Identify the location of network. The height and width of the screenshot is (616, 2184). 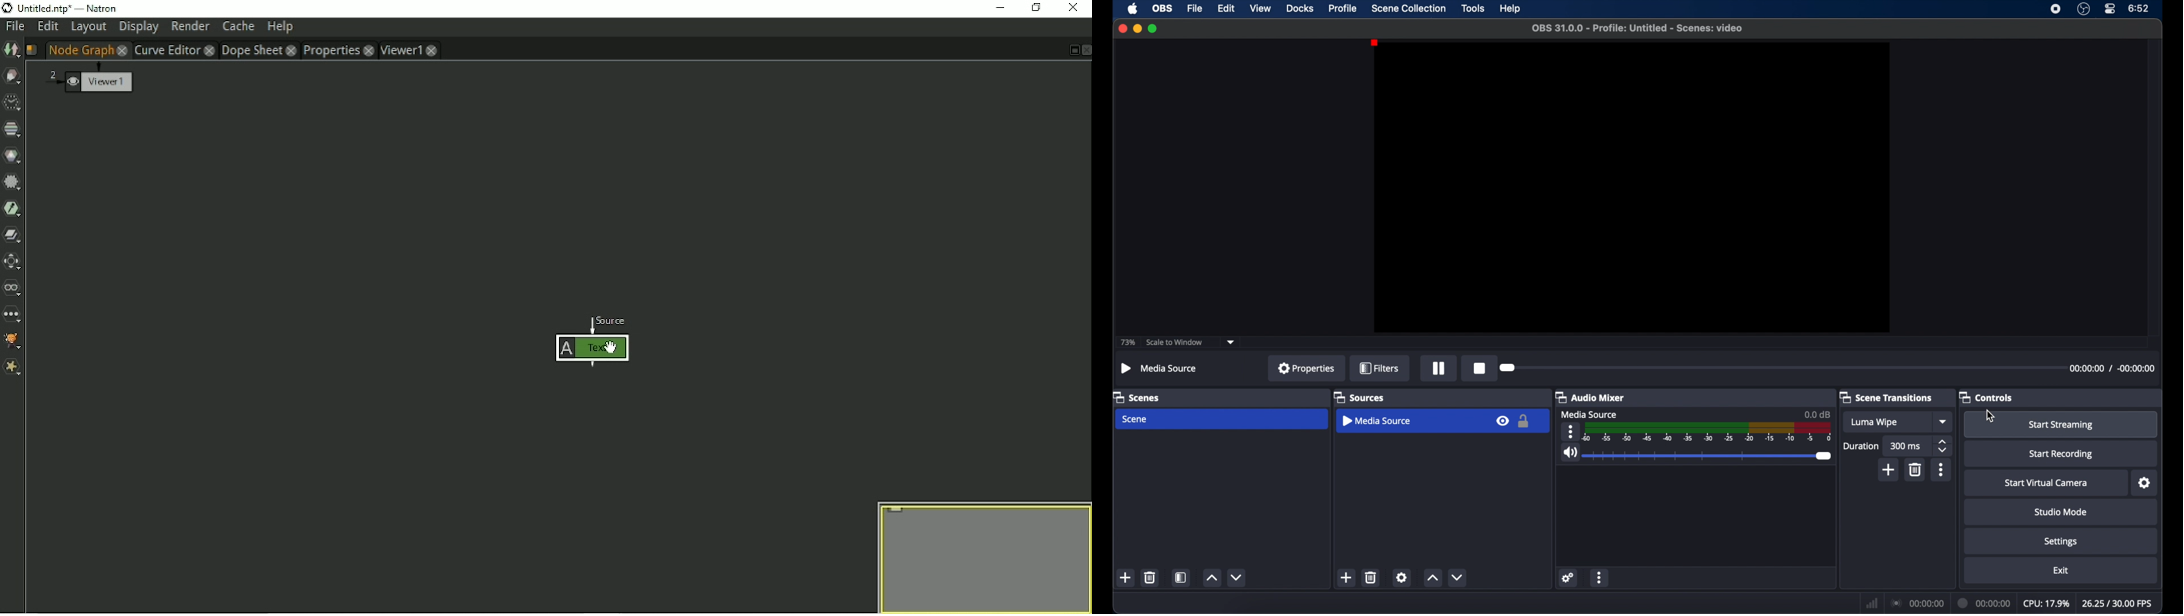
(1873, 603).